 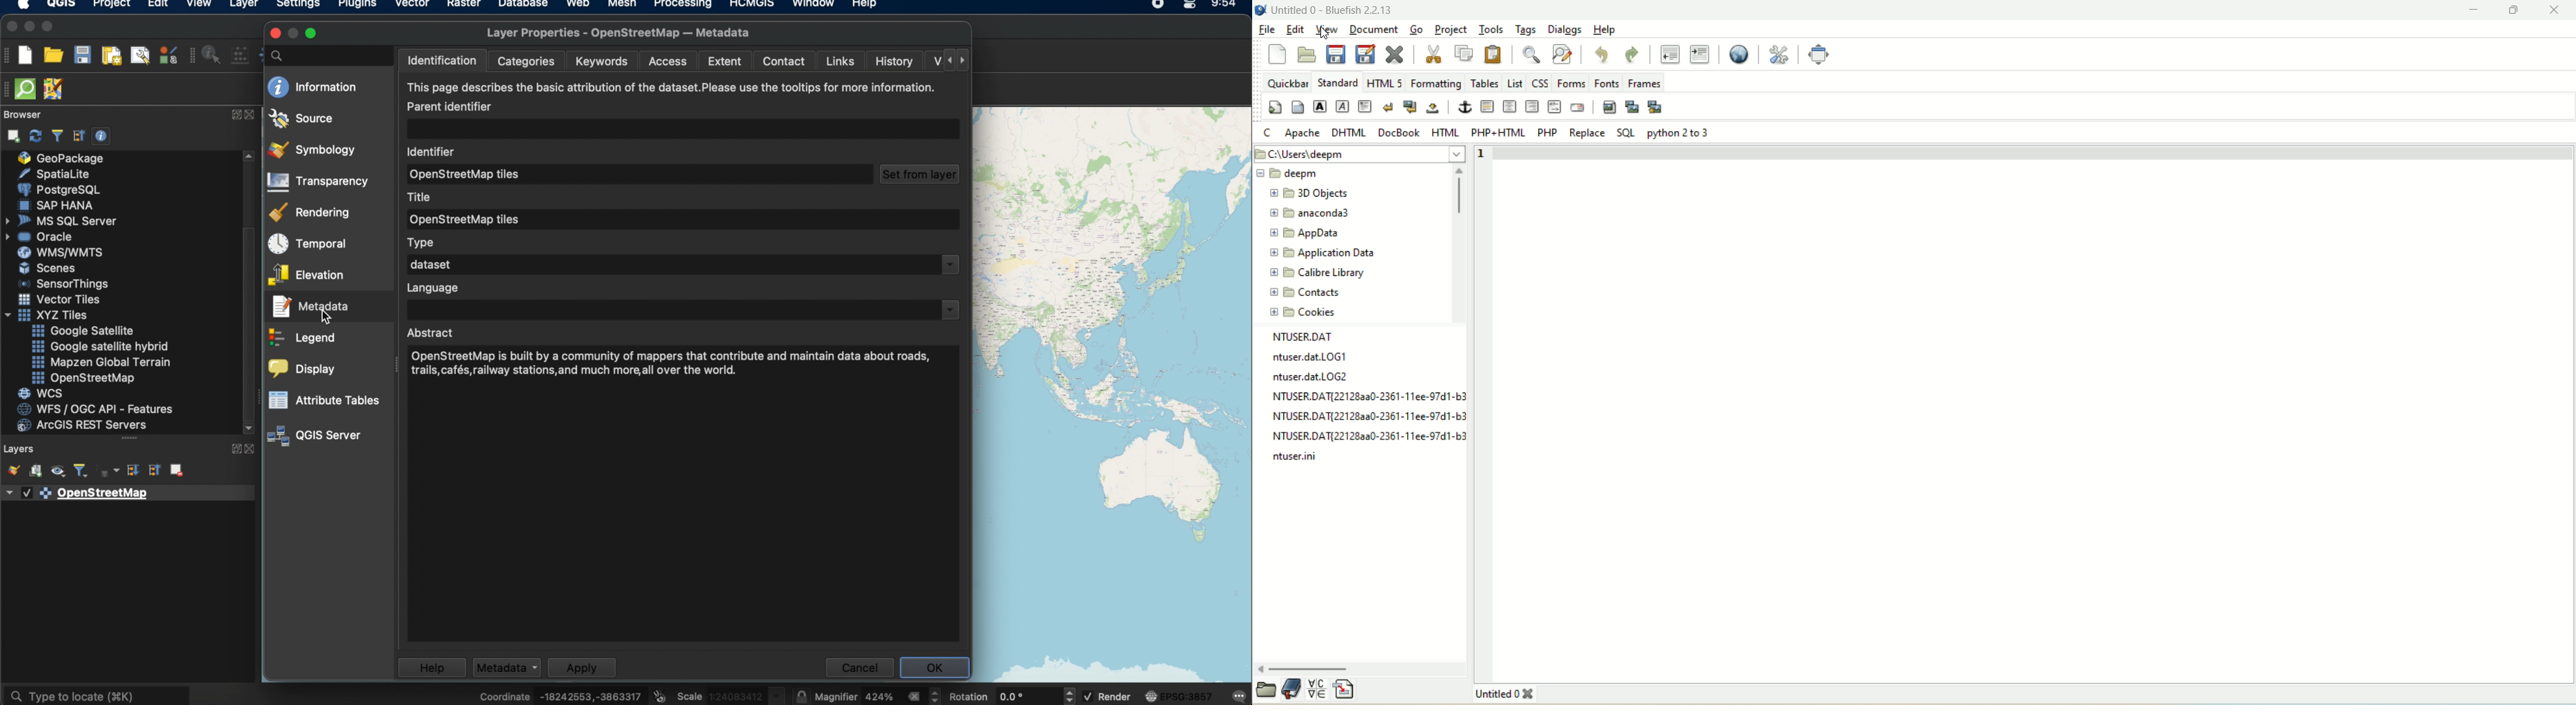 What do you see at coordinates (1387, 106) in the screenshot?
I see `break` at bounding box center [1387, 106].